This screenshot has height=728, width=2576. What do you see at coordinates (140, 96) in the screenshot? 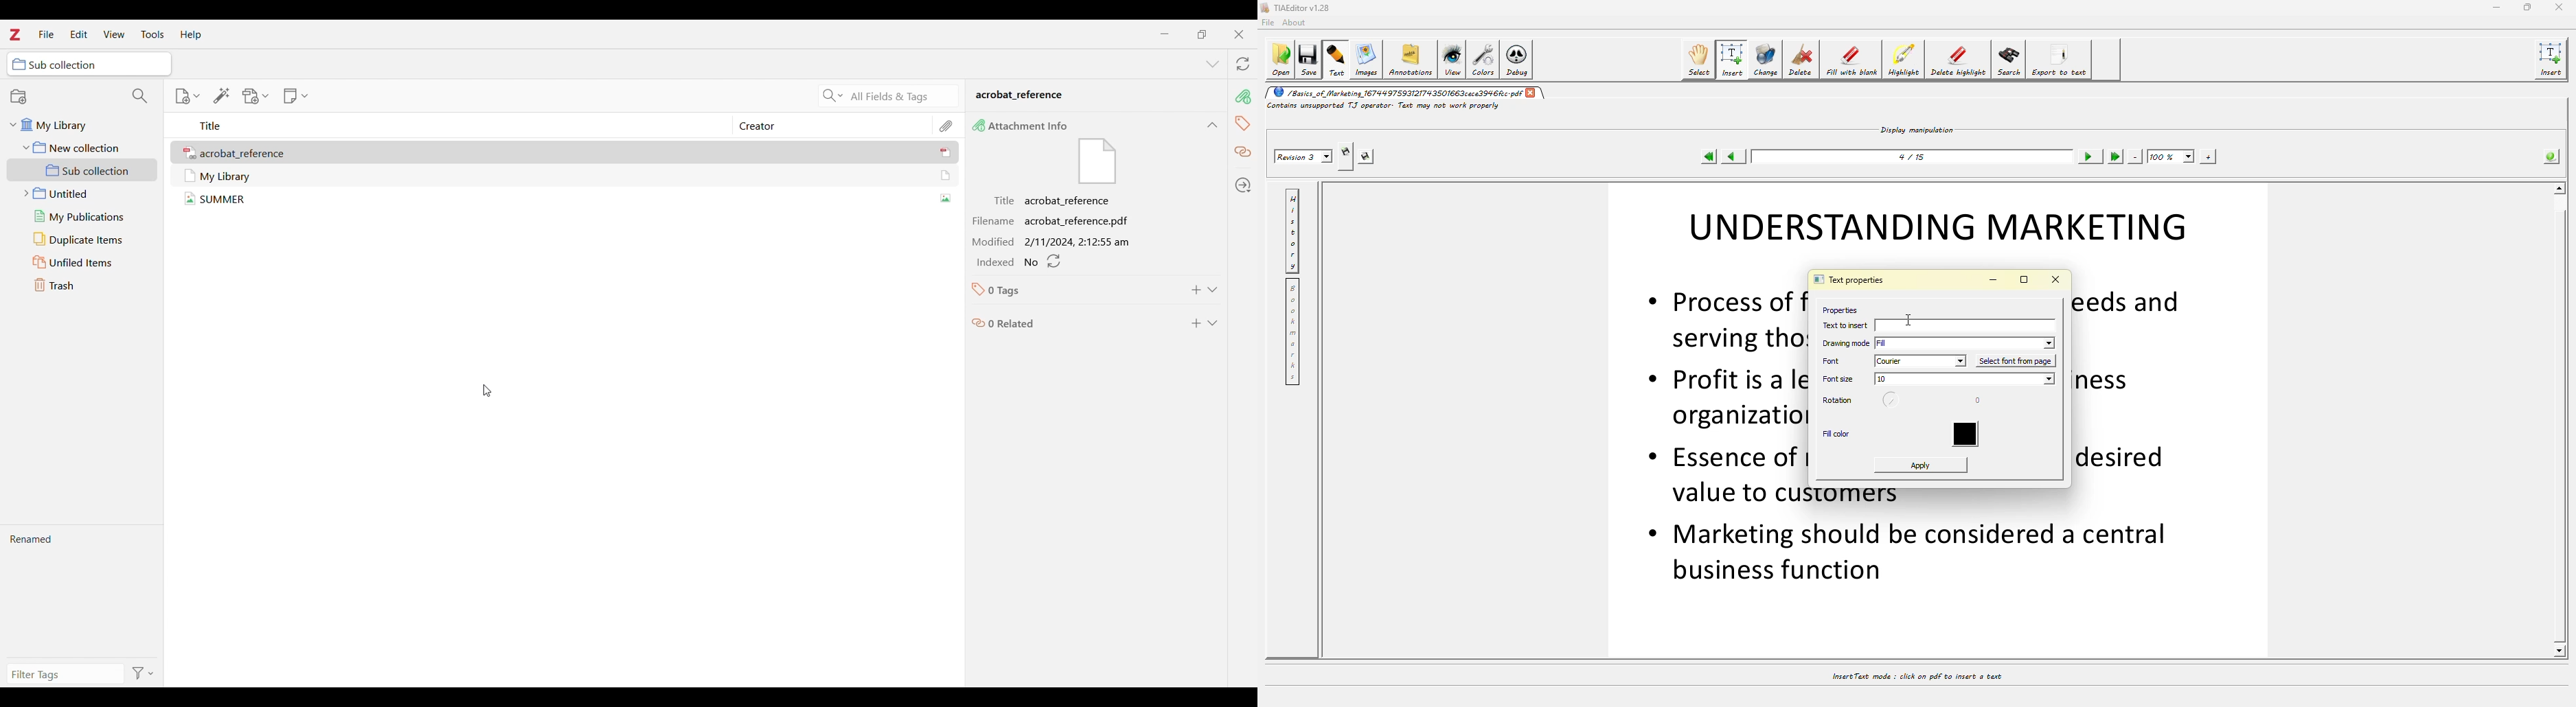
I see `Filter collections` at bounding box center [140, 96].